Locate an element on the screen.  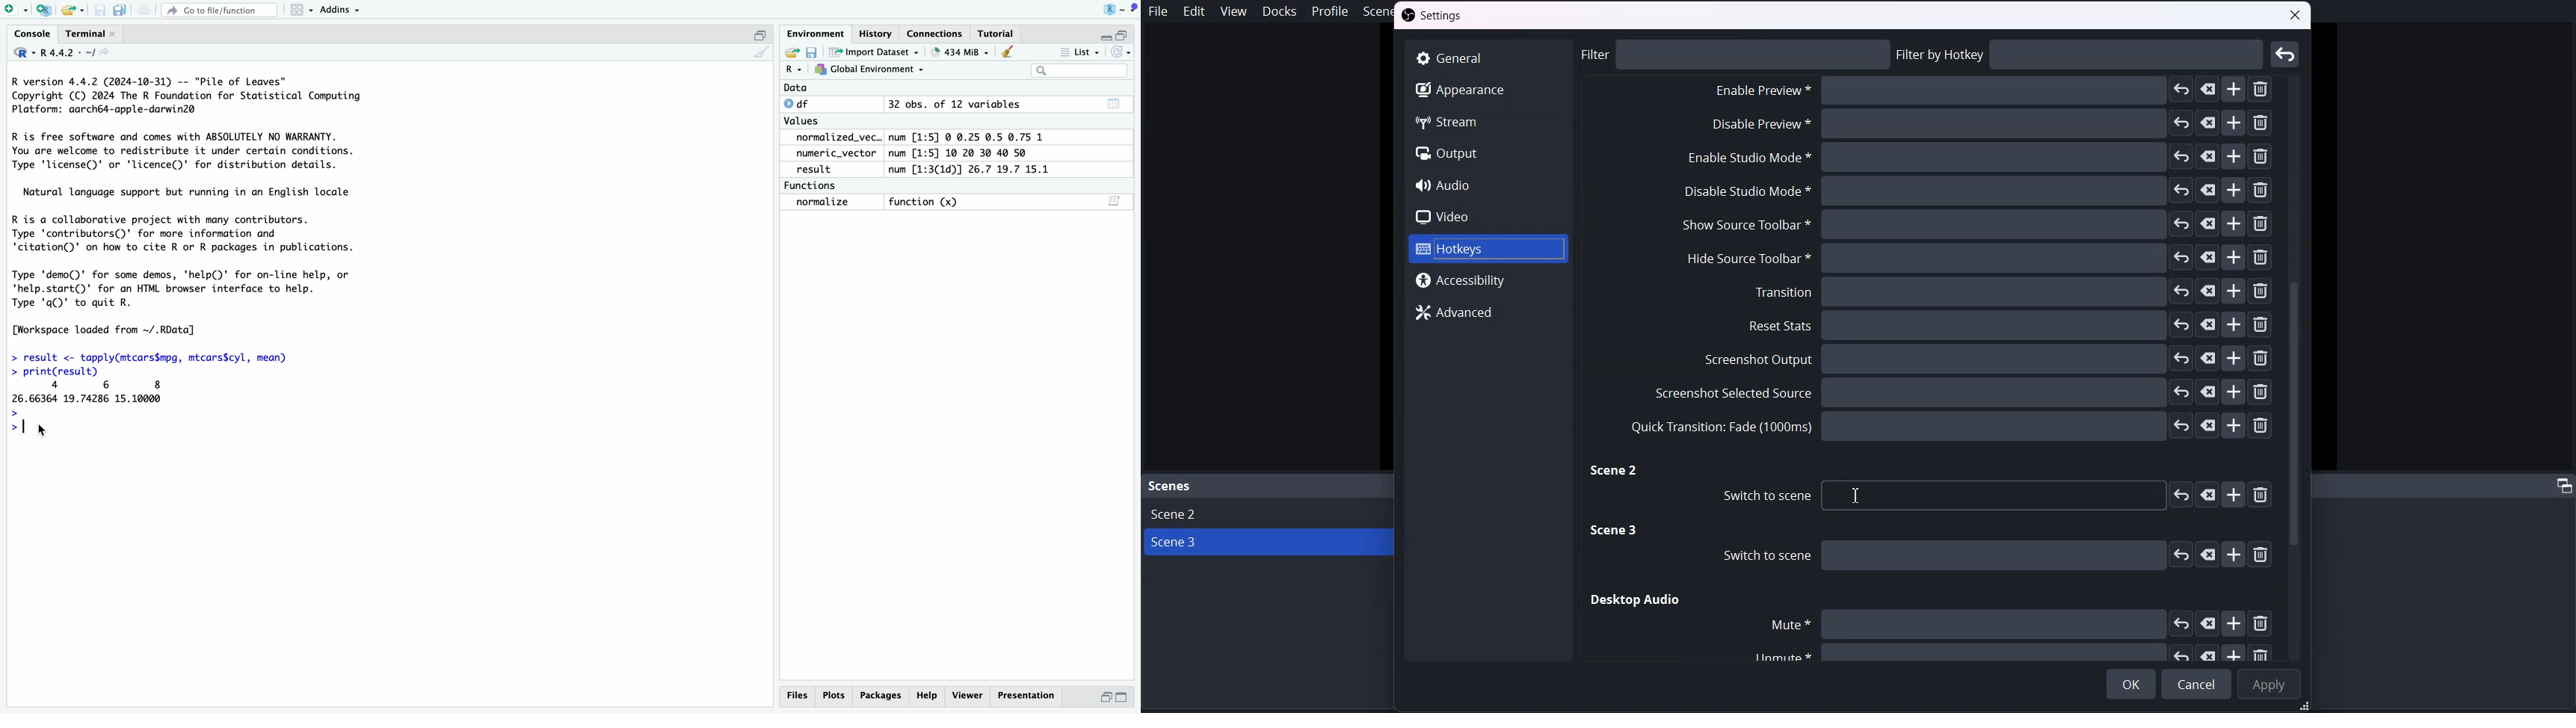
Enable Studio Mode is located at coordinates (1976, 159).